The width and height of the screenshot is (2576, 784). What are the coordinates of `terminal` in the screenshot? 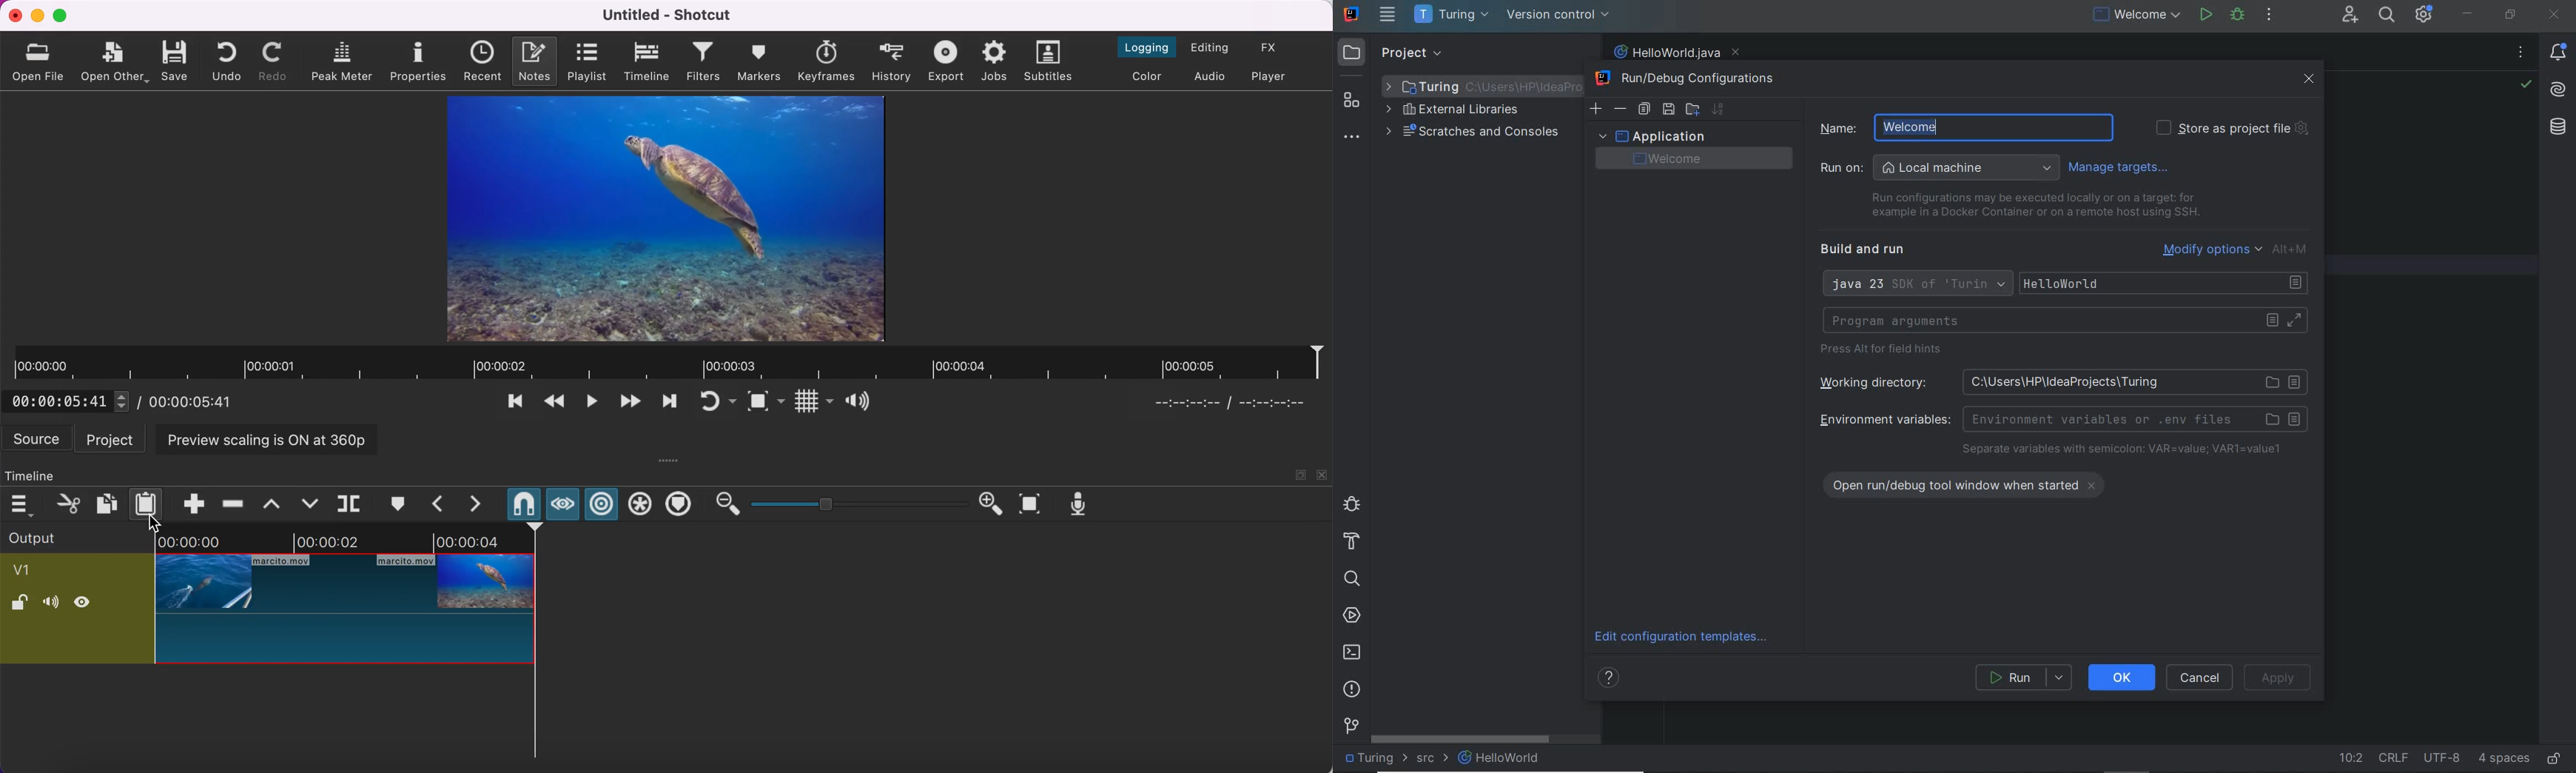 It's located at (1352, 652).